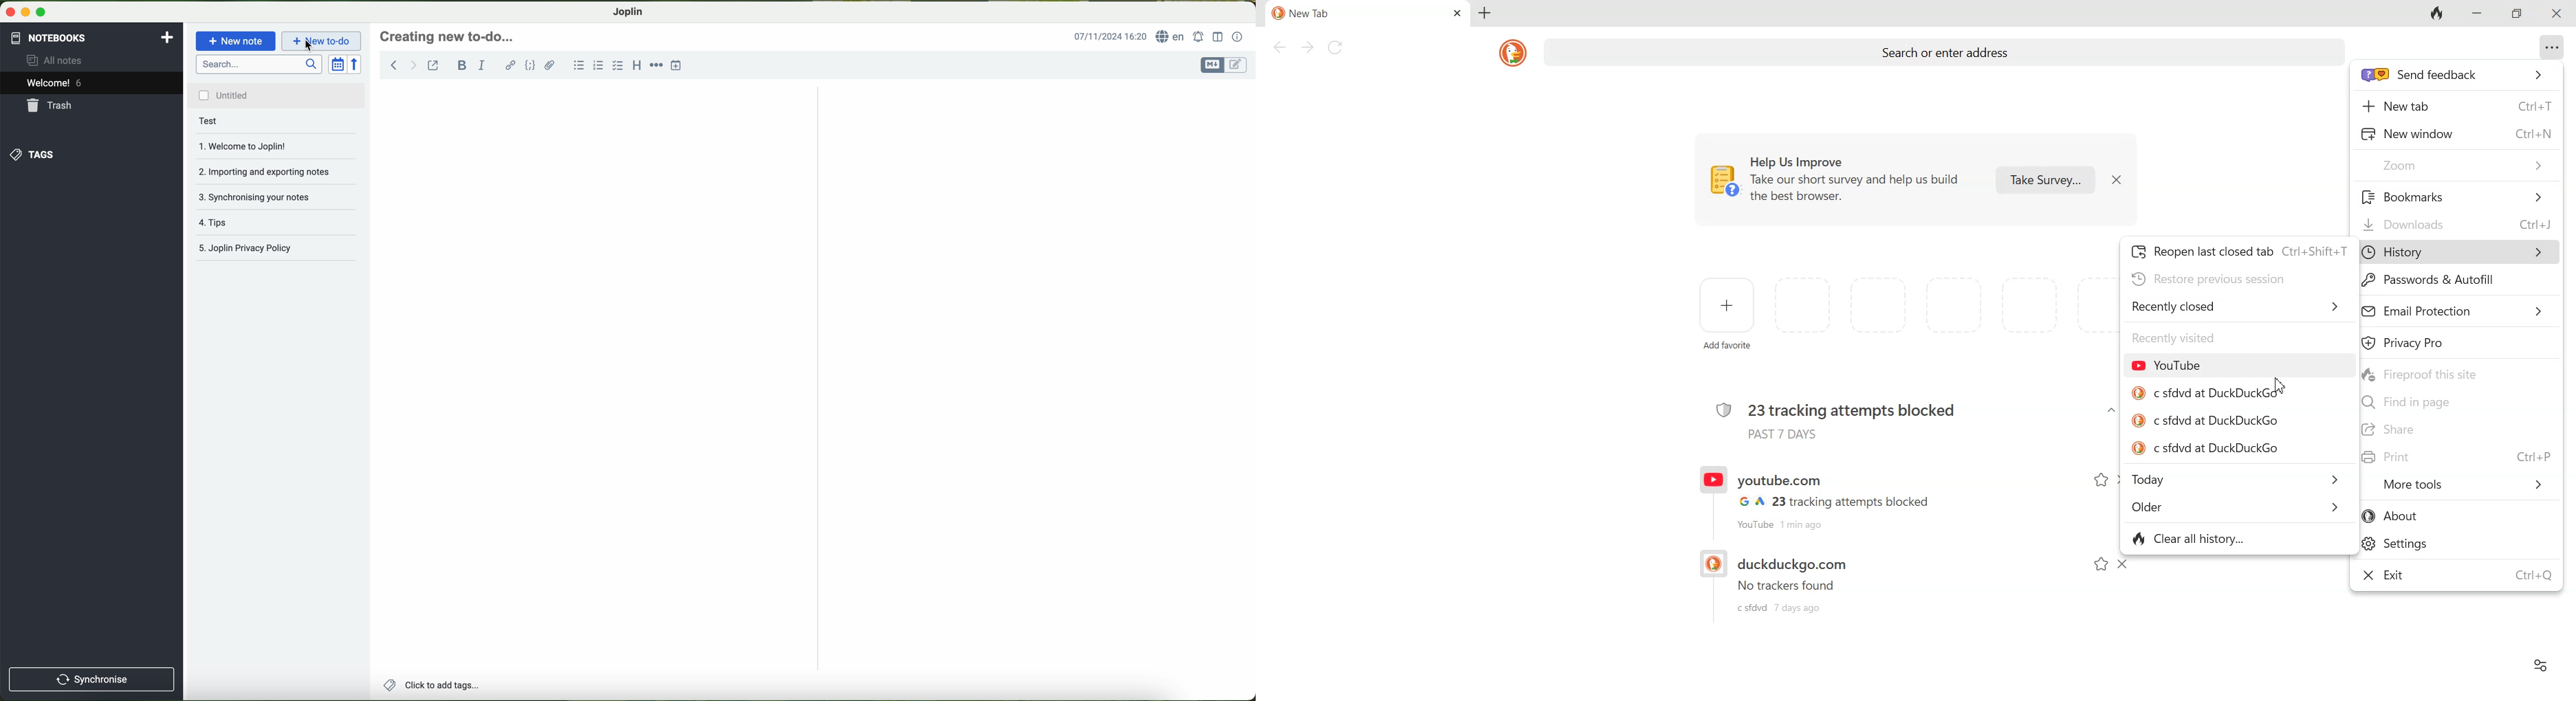 This screenshot has width=2576, height=728. What do you see at coordinates (64, 61) in the screenshot?
I see `all notes` at bounding box center [64, 61].